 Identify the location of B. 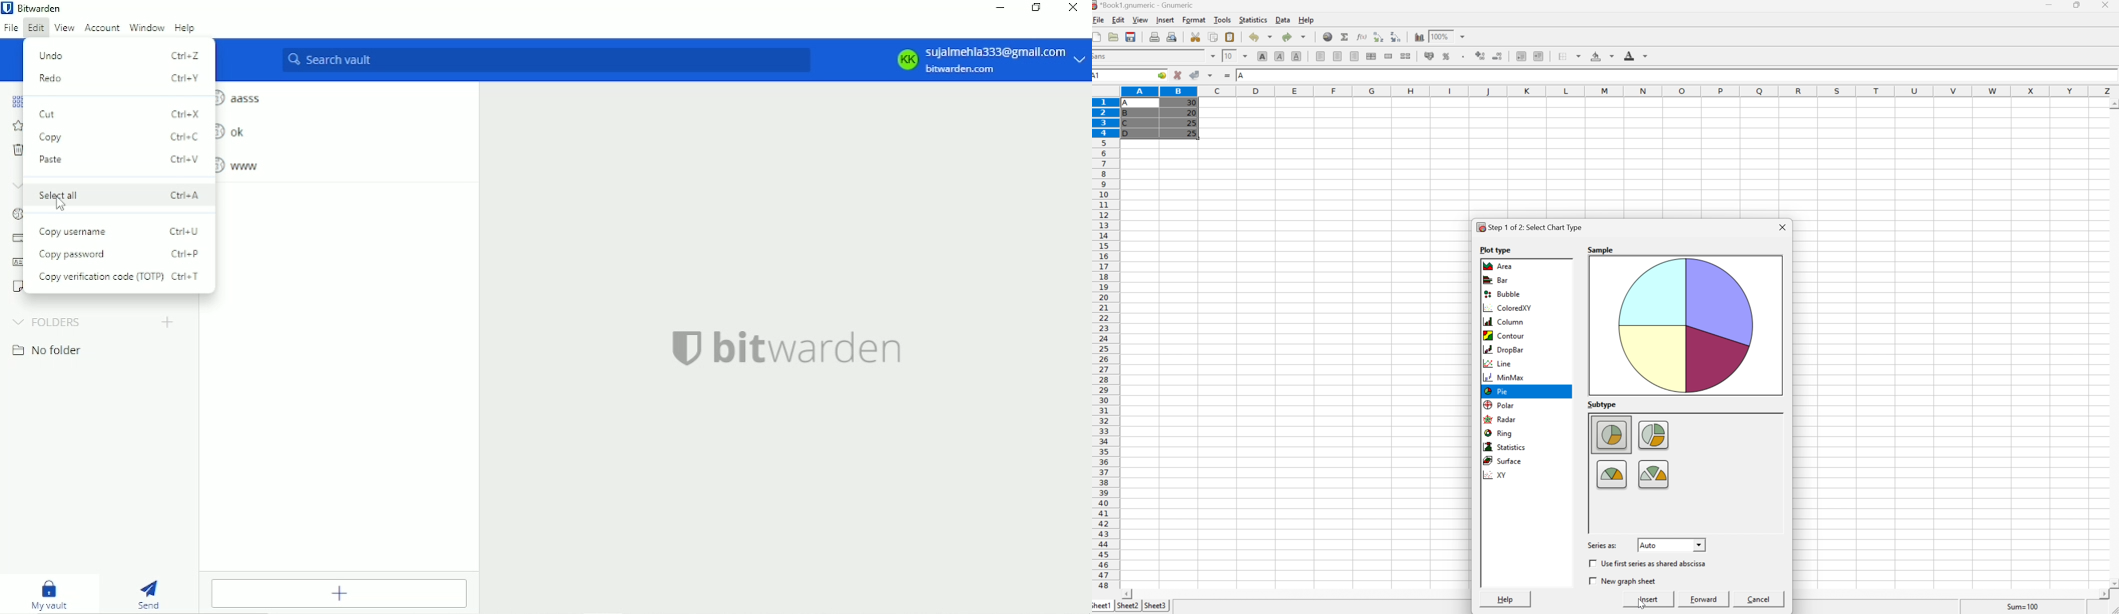
(1128, 114).